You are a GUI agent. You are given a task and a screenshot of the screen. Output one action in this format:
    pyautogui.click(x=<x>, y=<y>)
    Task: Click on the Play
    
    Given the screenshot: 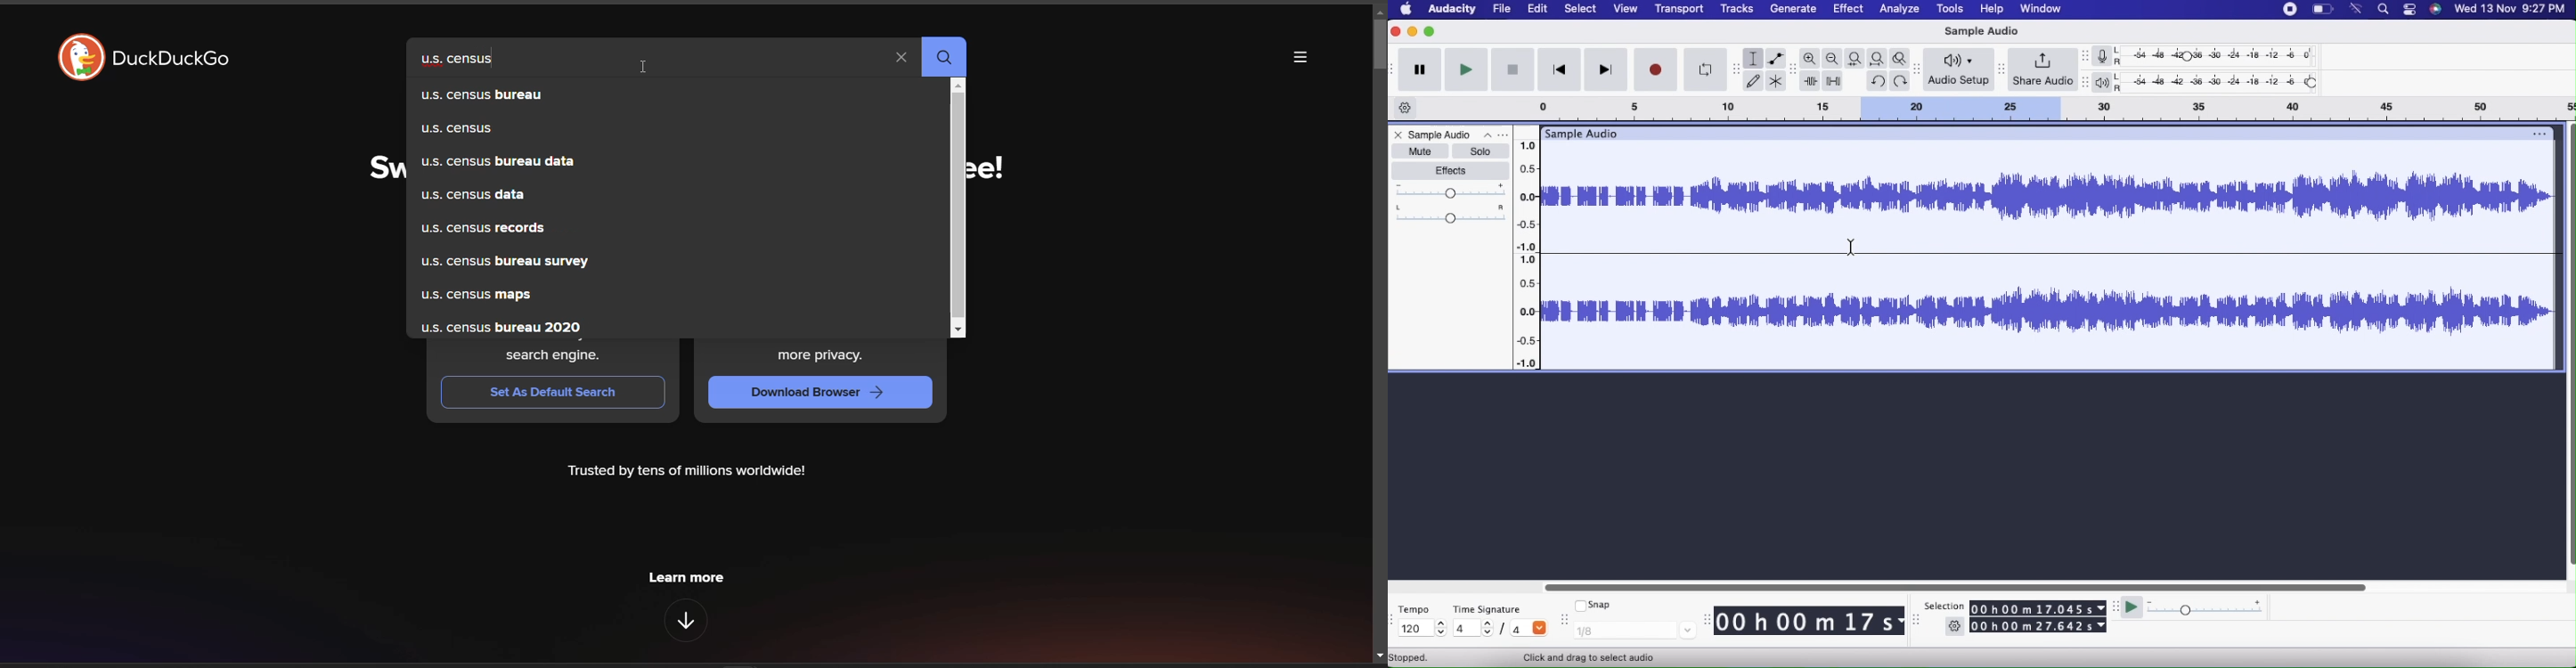 What is the action you would take?
    pyautogui.click(x=1465, y=69)
    